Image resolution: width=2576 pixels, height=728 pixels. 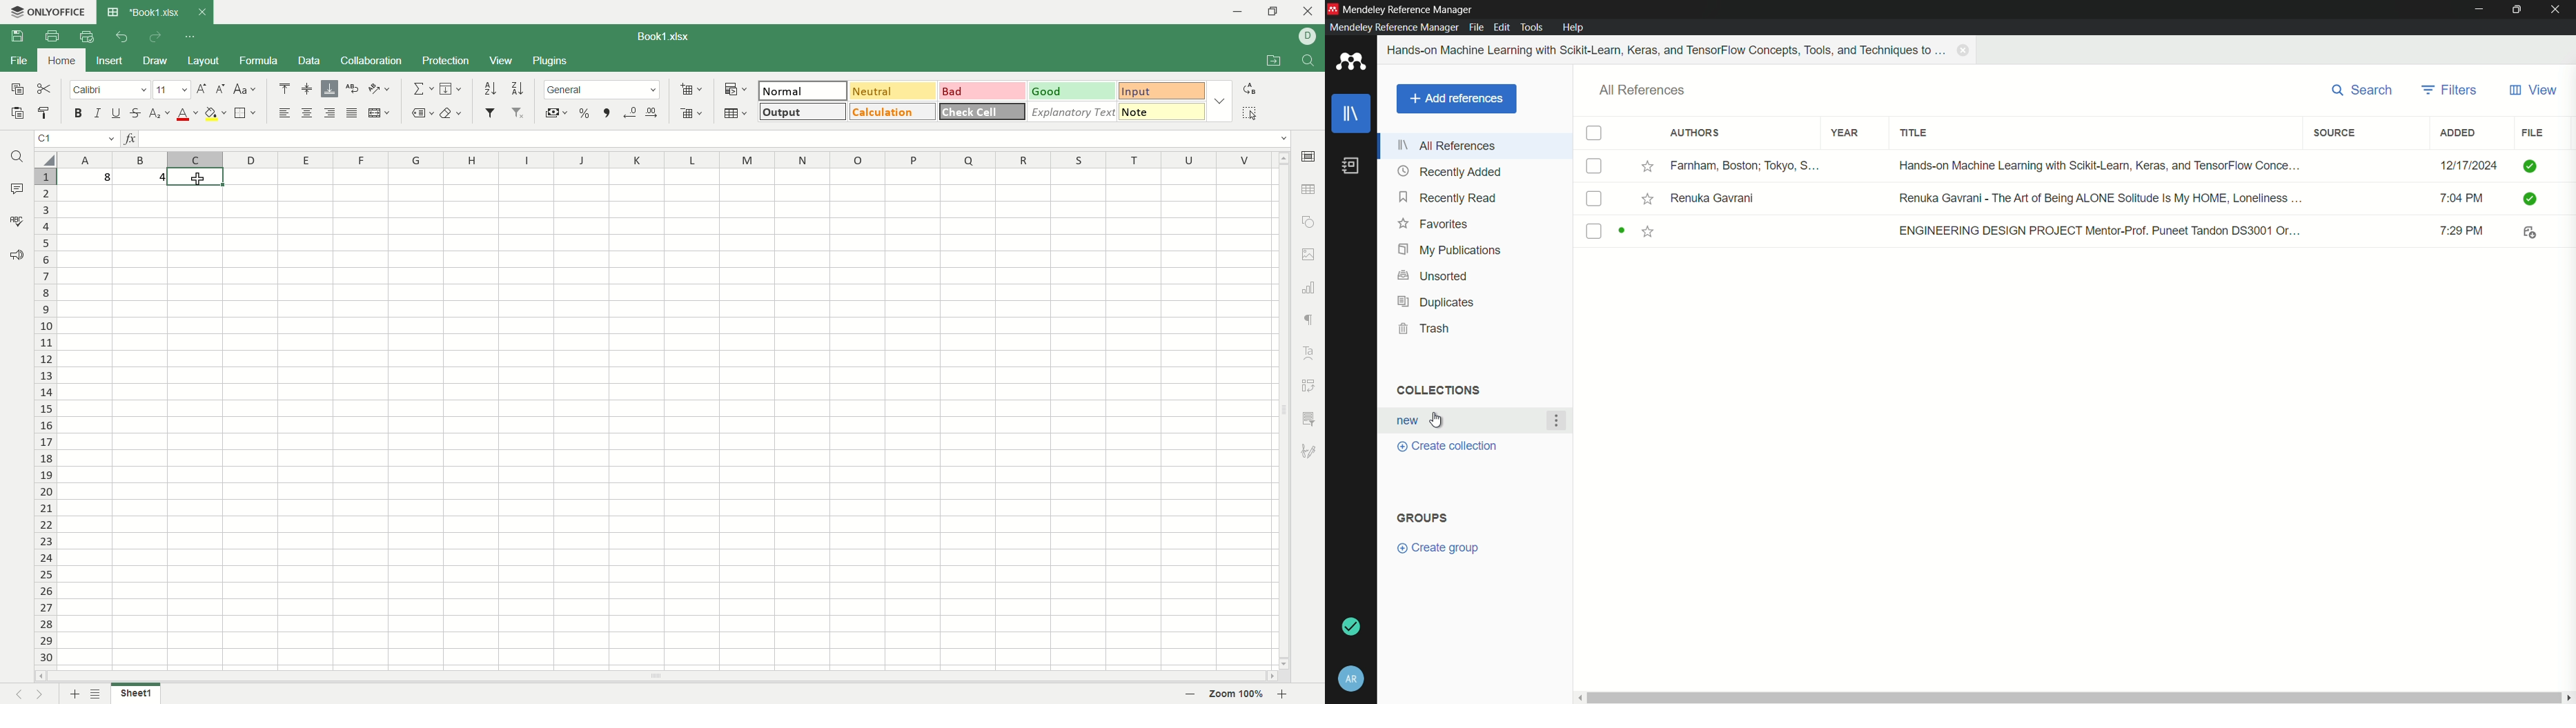 What do you see at coordinates (141, 11) in the screenshot?
I see `Book 1.xlsx` at bounding box center [141, 11].